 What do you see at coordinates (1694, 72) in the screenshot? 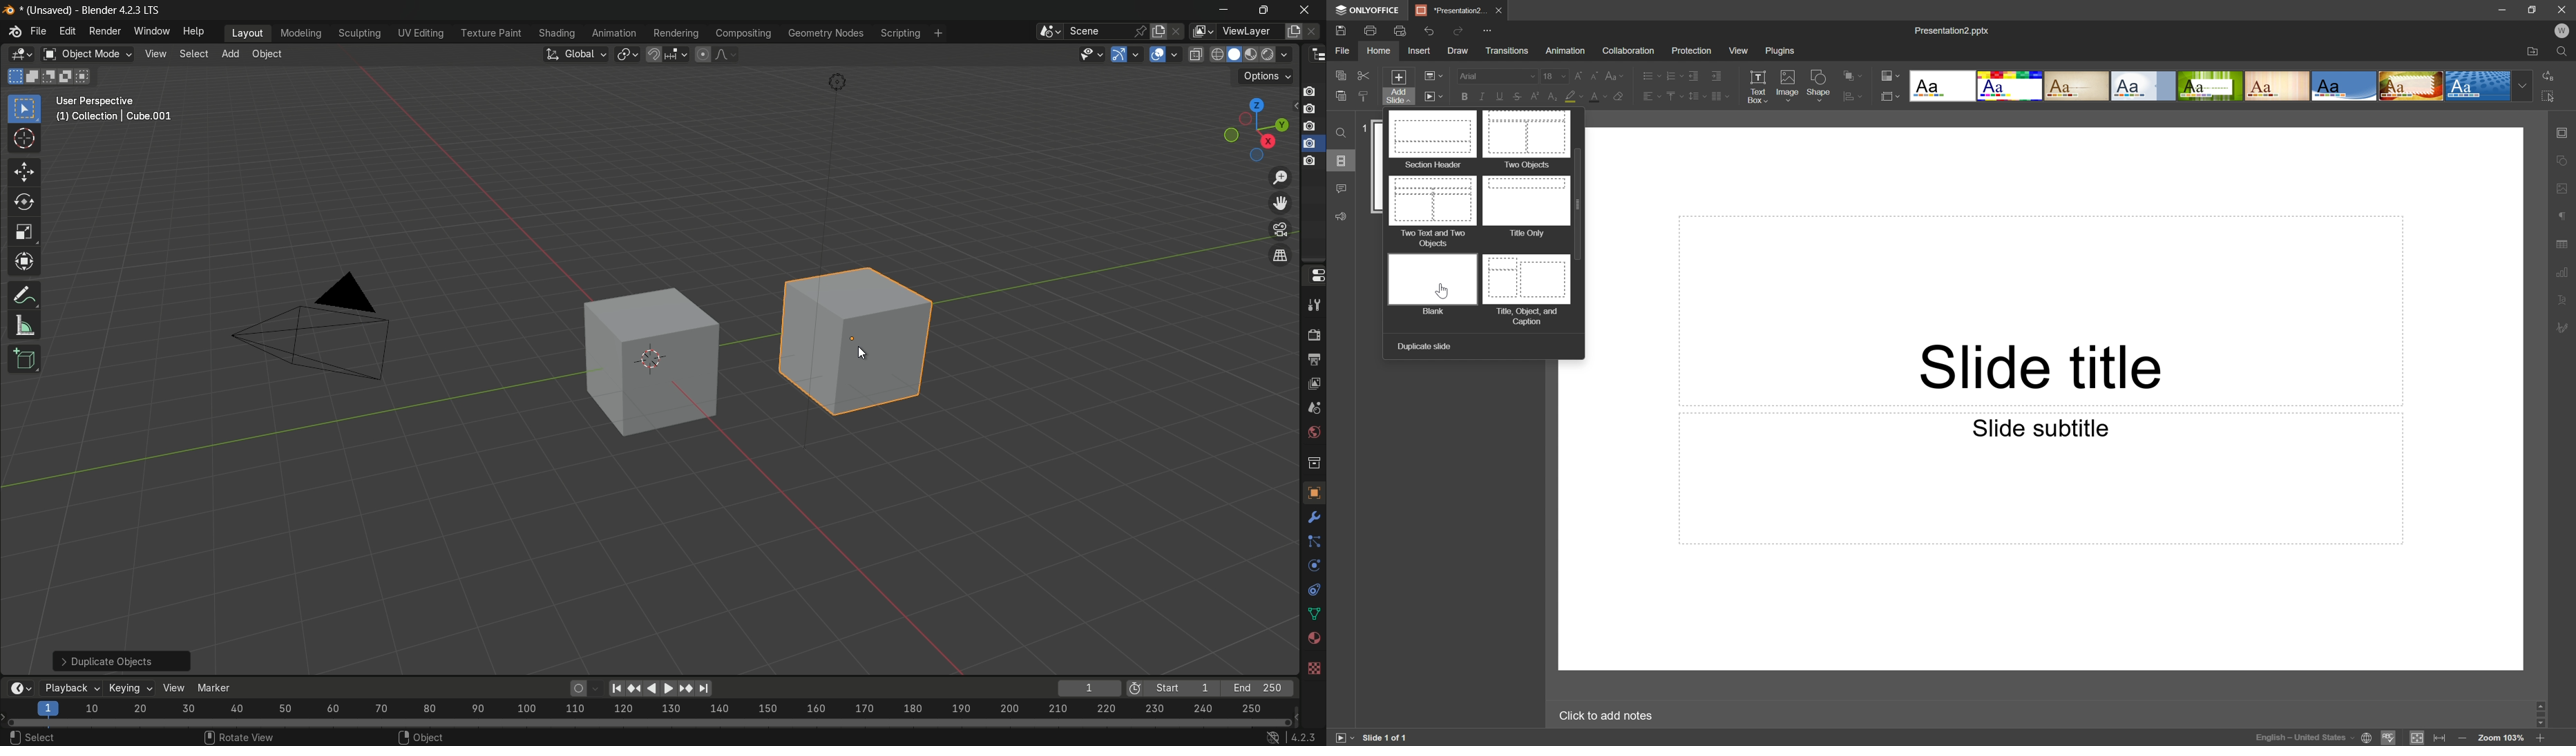
I see `Decrease indent` at bounding box center [1694, 72].